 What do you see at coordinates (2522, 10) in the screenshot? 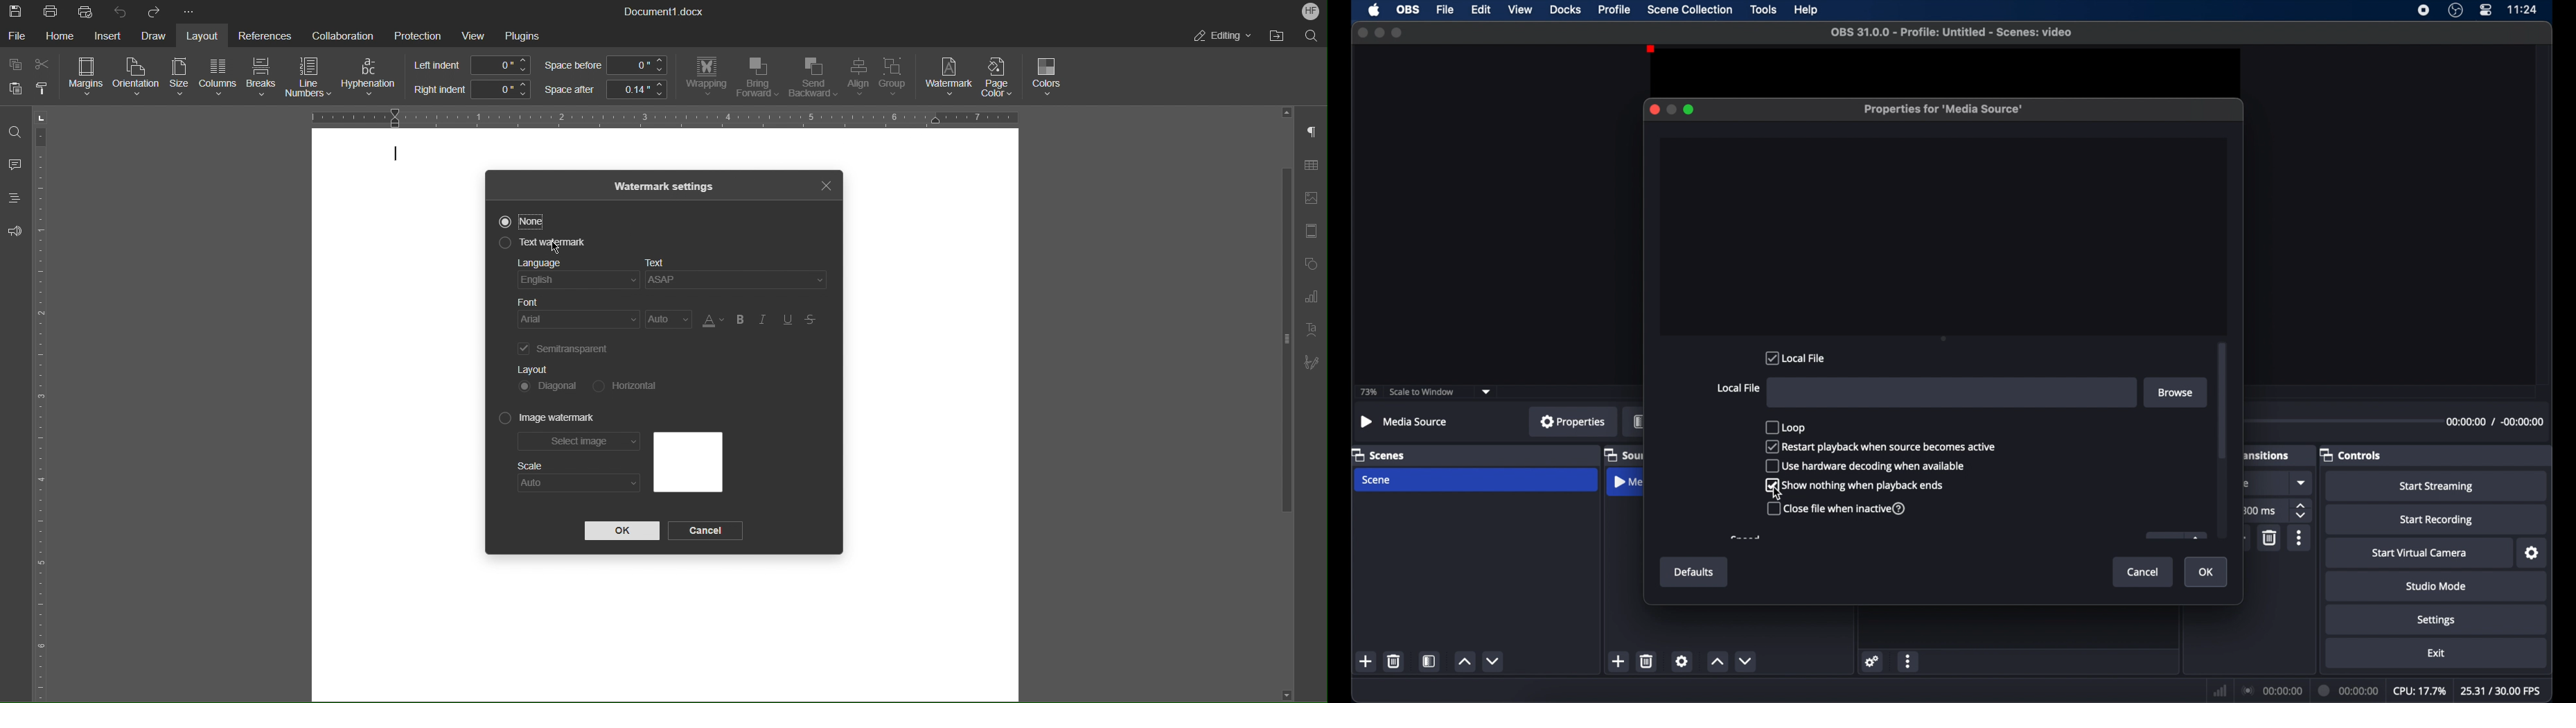
I see `time` at bounding box center [2522, 10].